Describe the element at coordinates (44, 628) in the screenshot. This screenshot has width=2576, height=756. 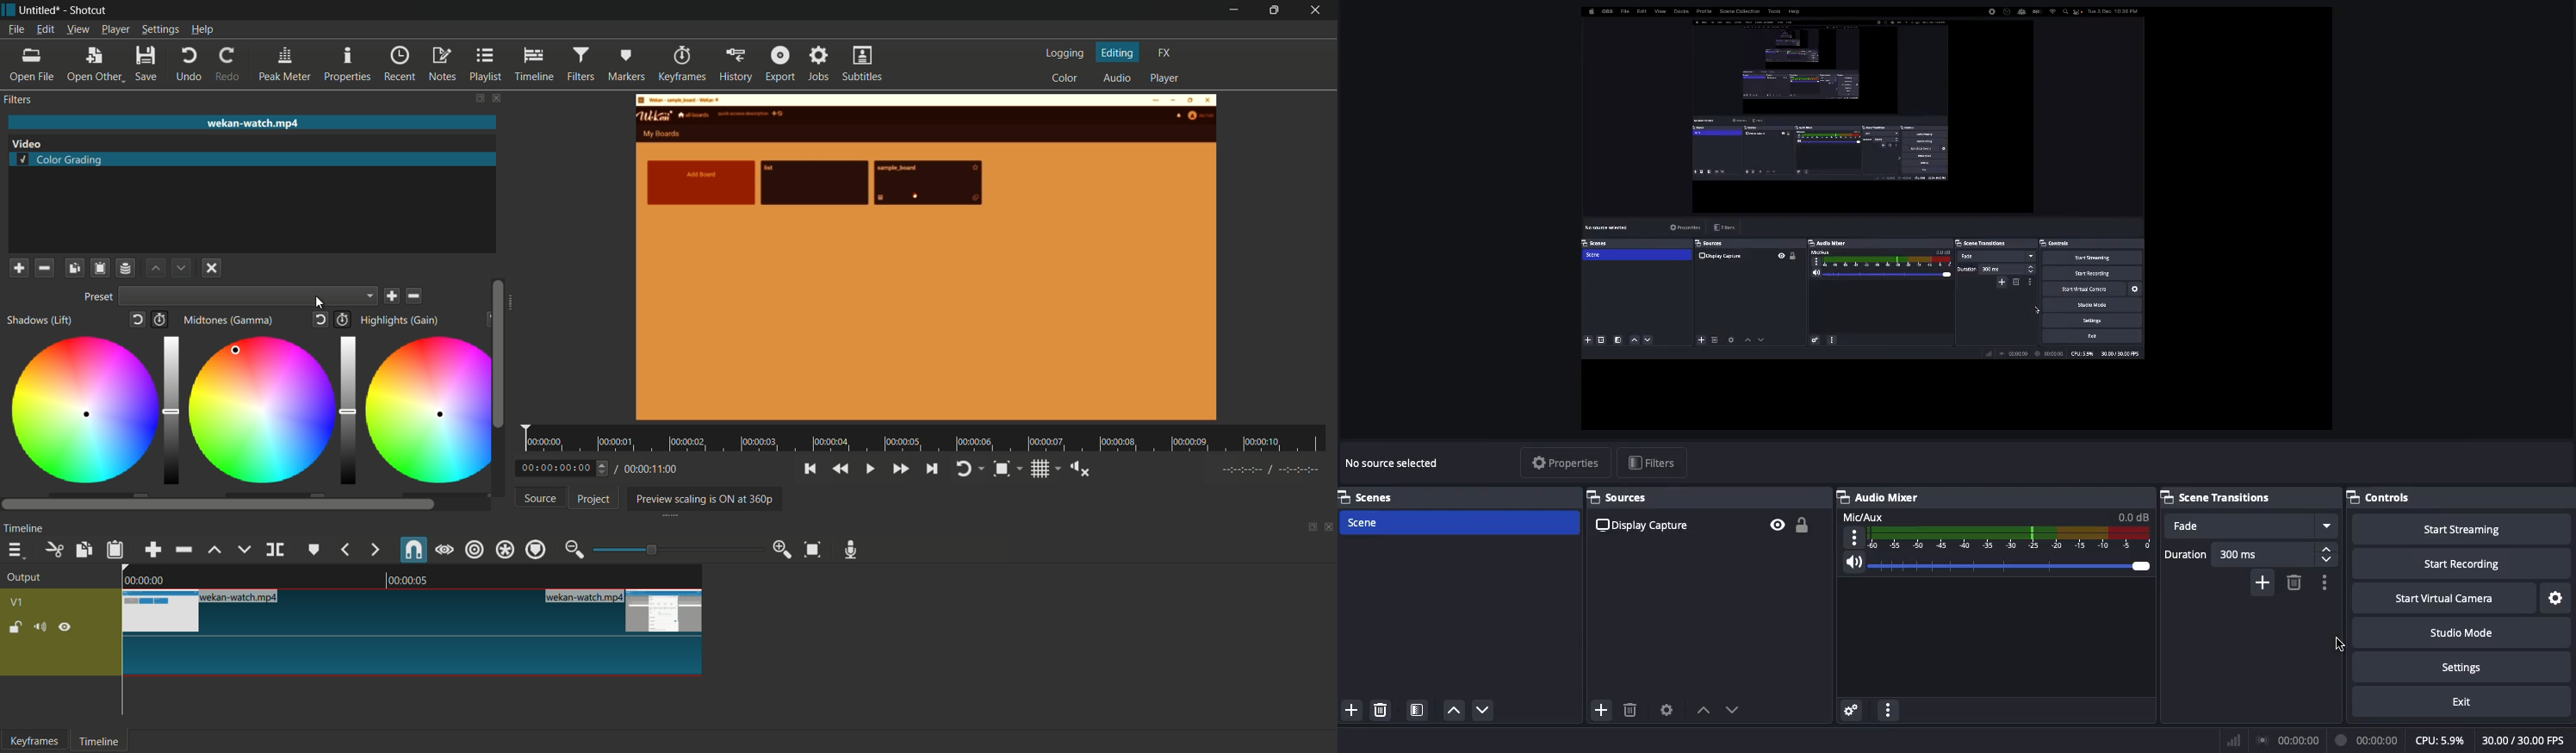
I see `mute` at that location.